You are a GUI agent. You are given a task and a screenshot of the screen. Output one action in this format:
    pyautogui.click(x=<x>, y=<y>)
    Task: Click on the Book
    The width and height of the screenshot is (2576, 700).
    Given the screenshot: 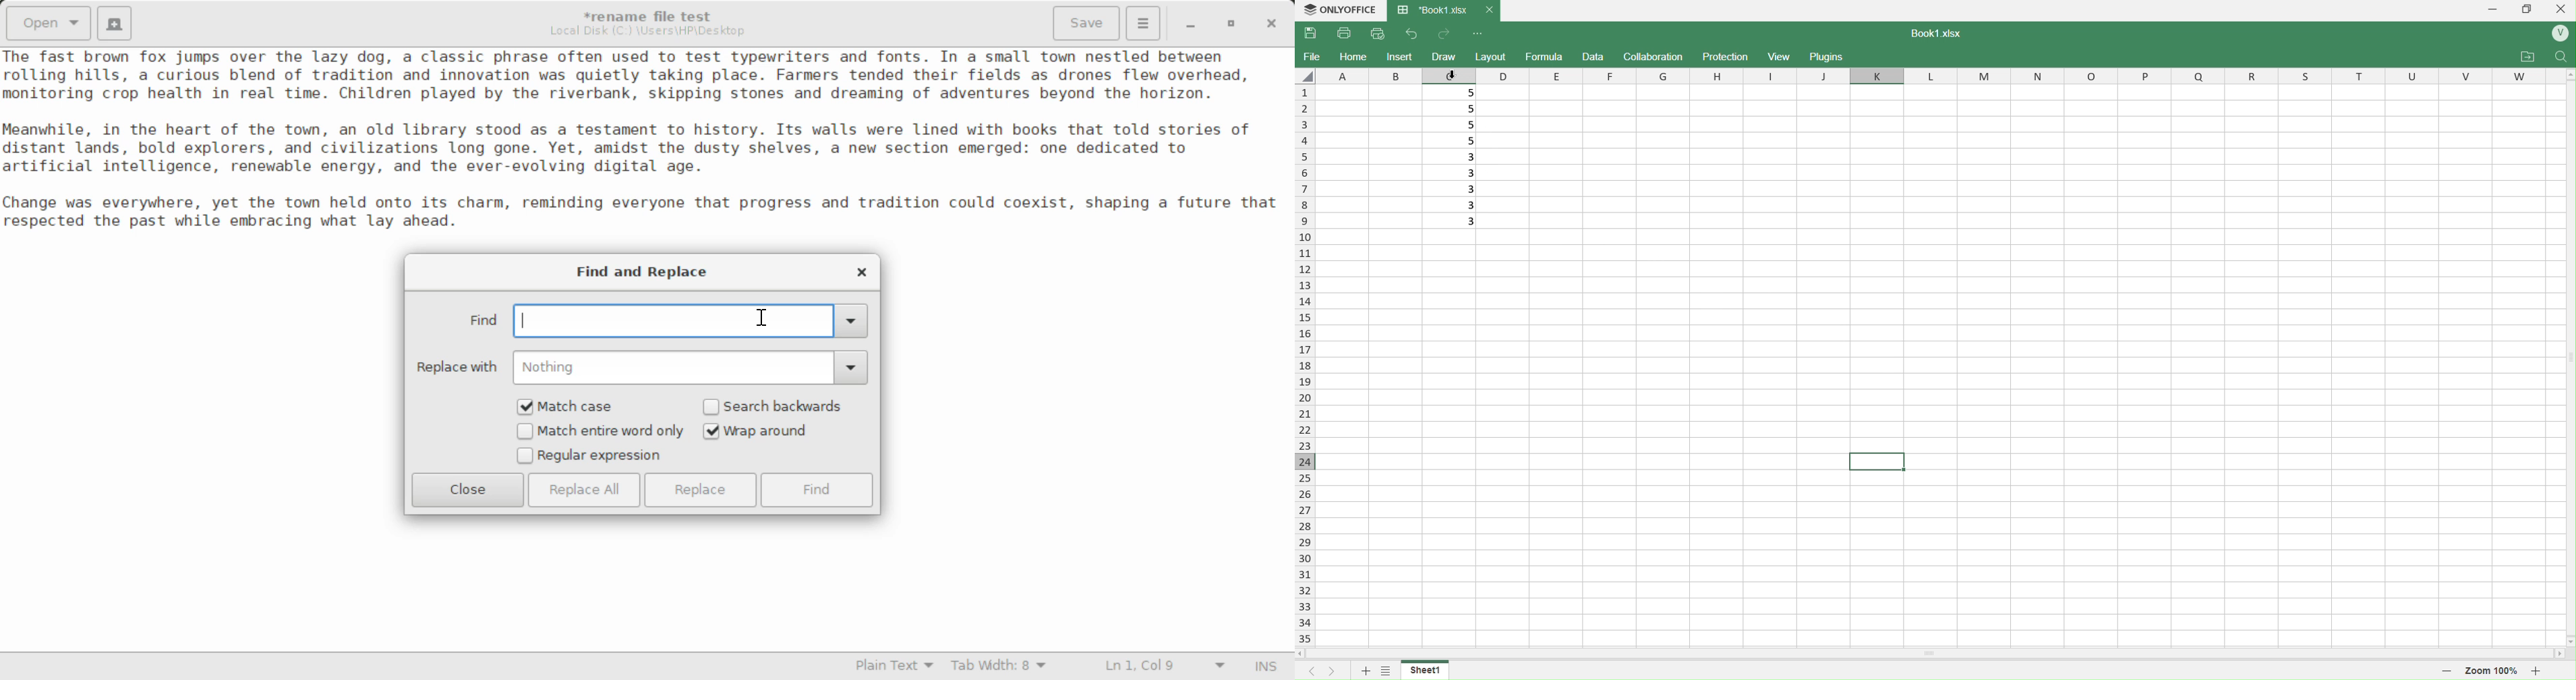 What is the action you would take?
    pyautogui.click(x=1443, y=11)
    